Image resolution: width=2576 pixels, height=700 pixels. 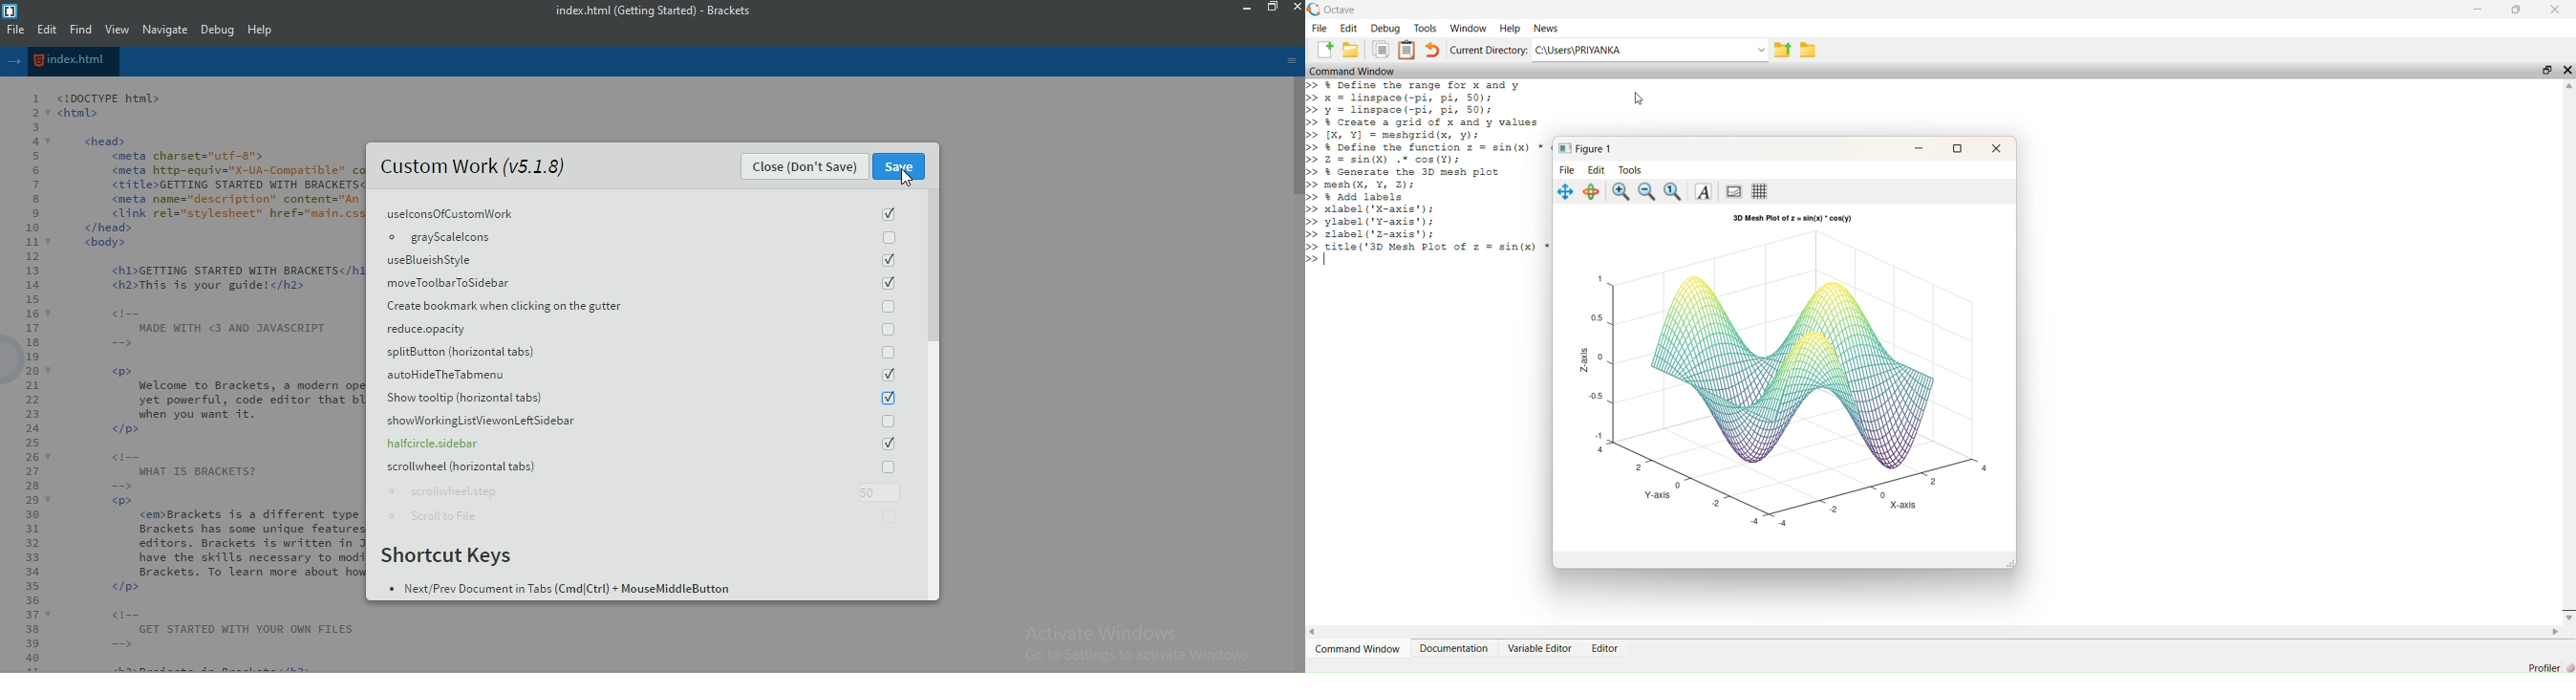 What do you see at coordinates (79, 30) in the screenshot?
I see `find` at bounding box center [79, 30].